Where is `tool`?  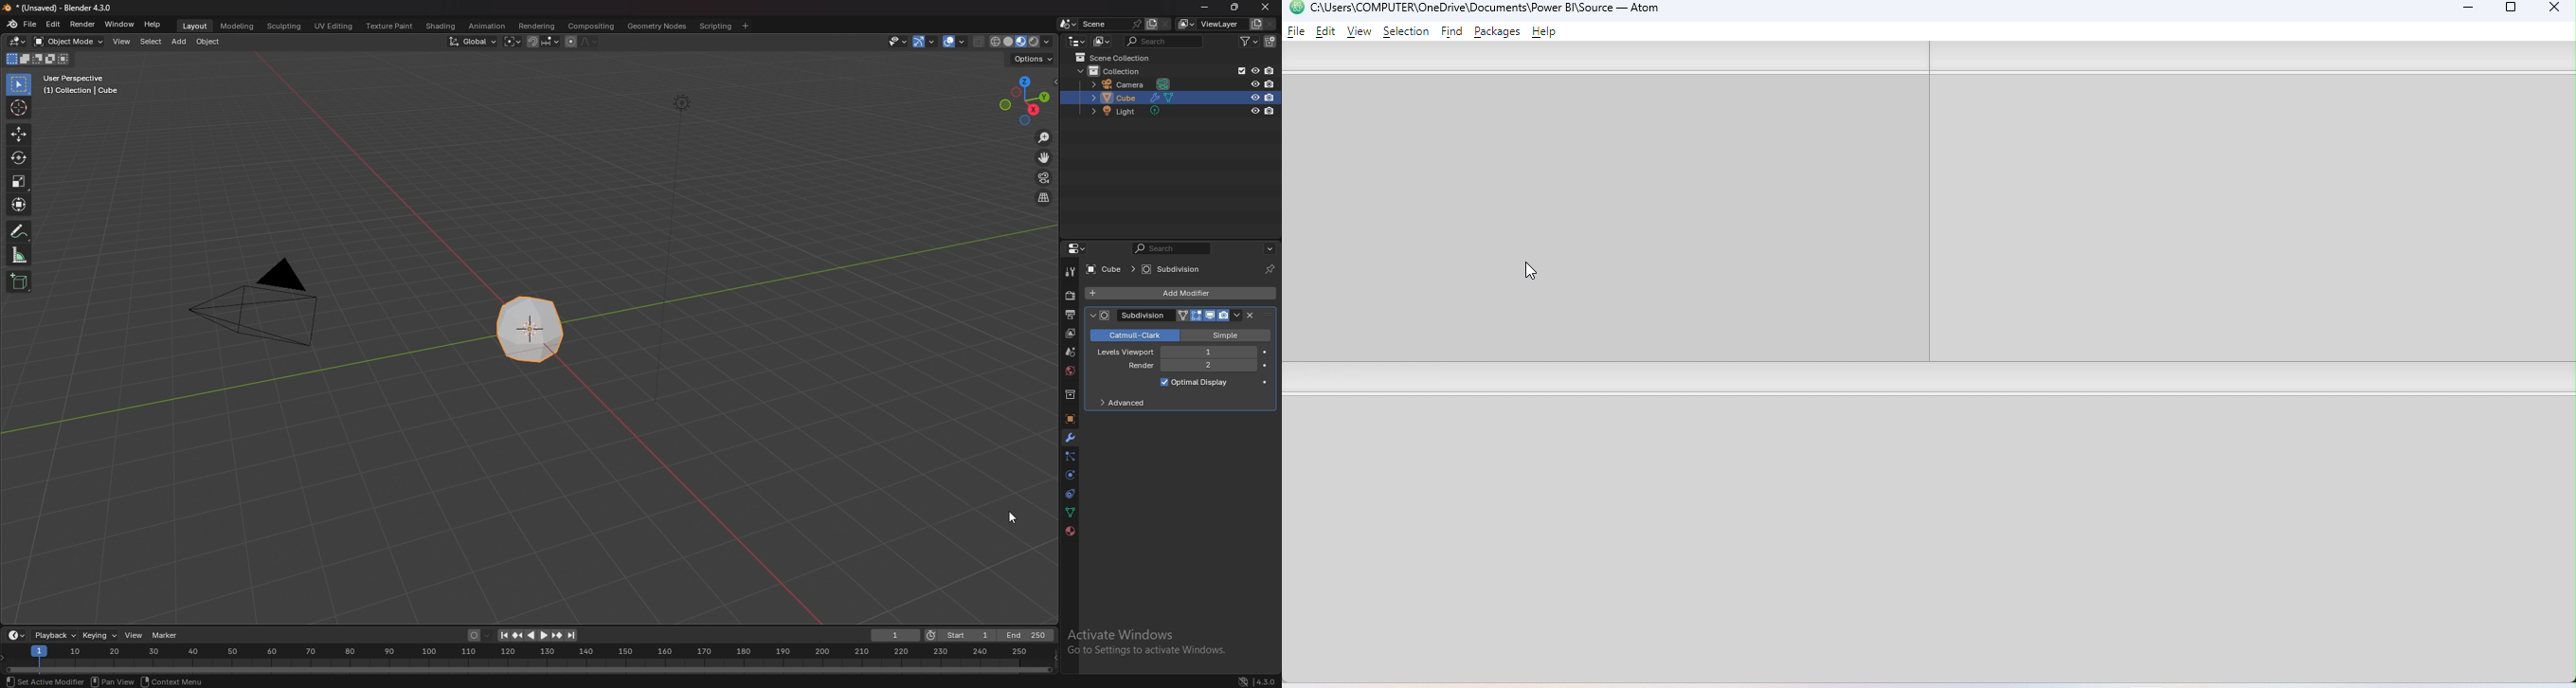
tool is located at coordinates (1070, 273).